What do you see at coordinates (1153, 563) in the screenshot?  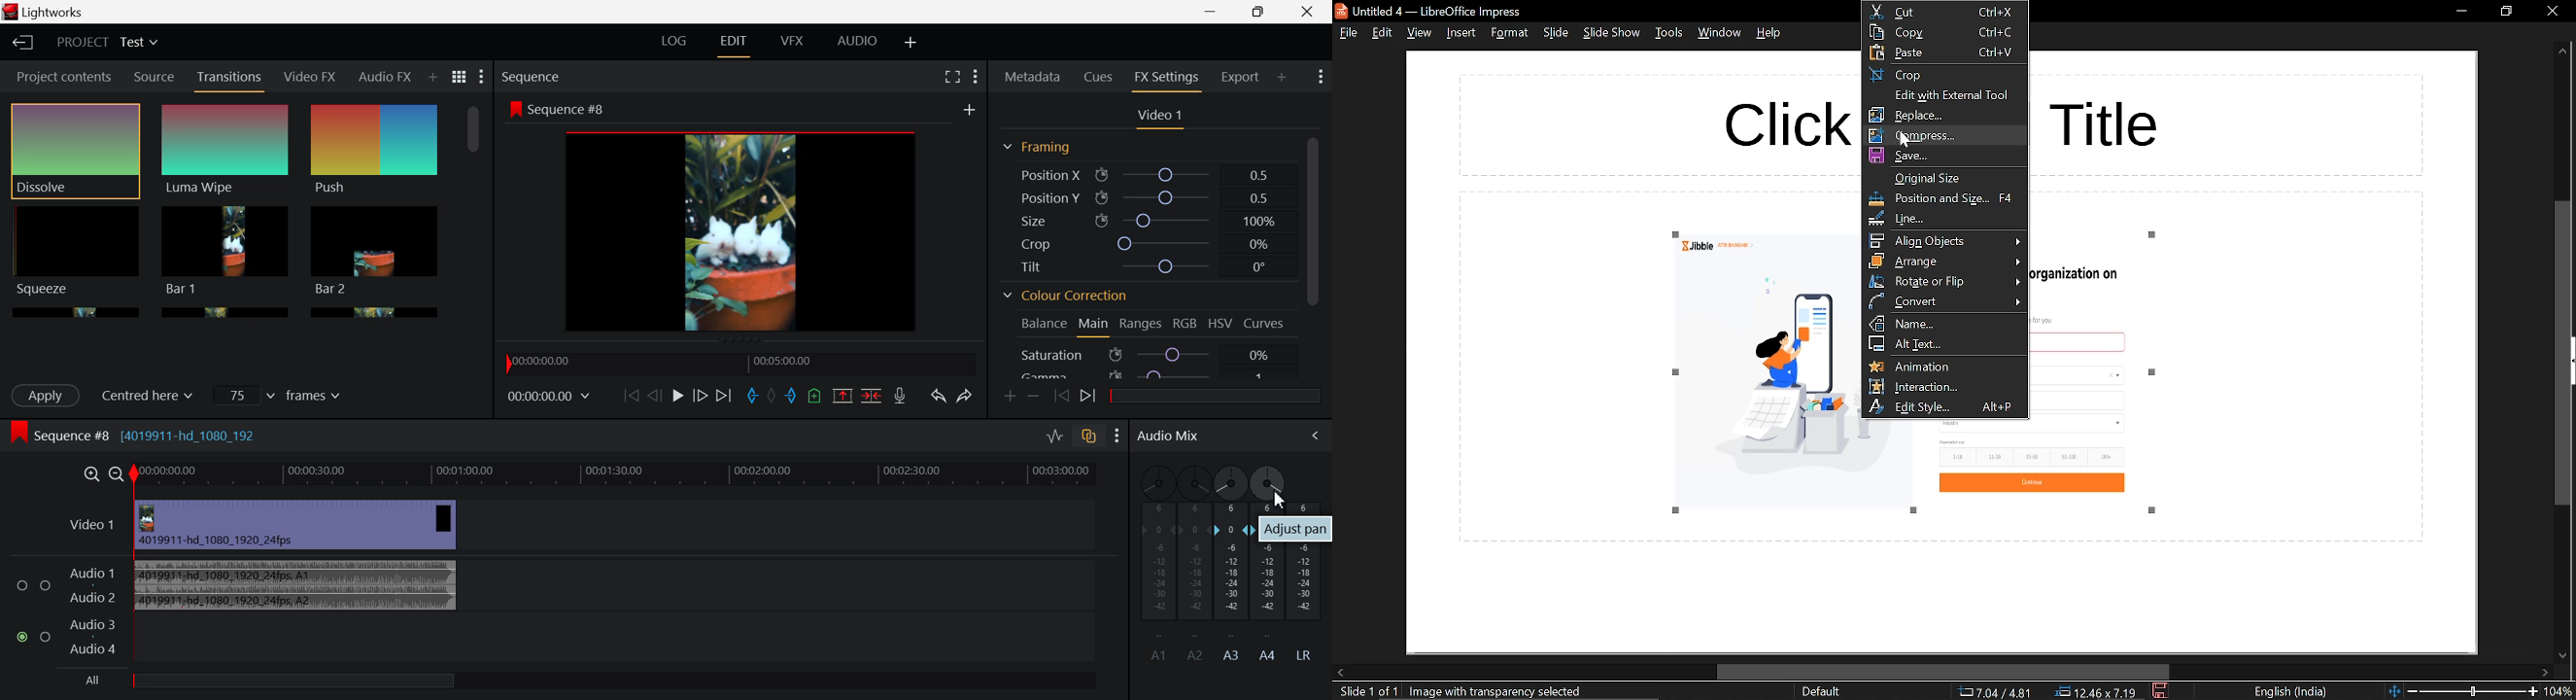 I see `A1 Channel disabled` at bounding box center [1153, 563].